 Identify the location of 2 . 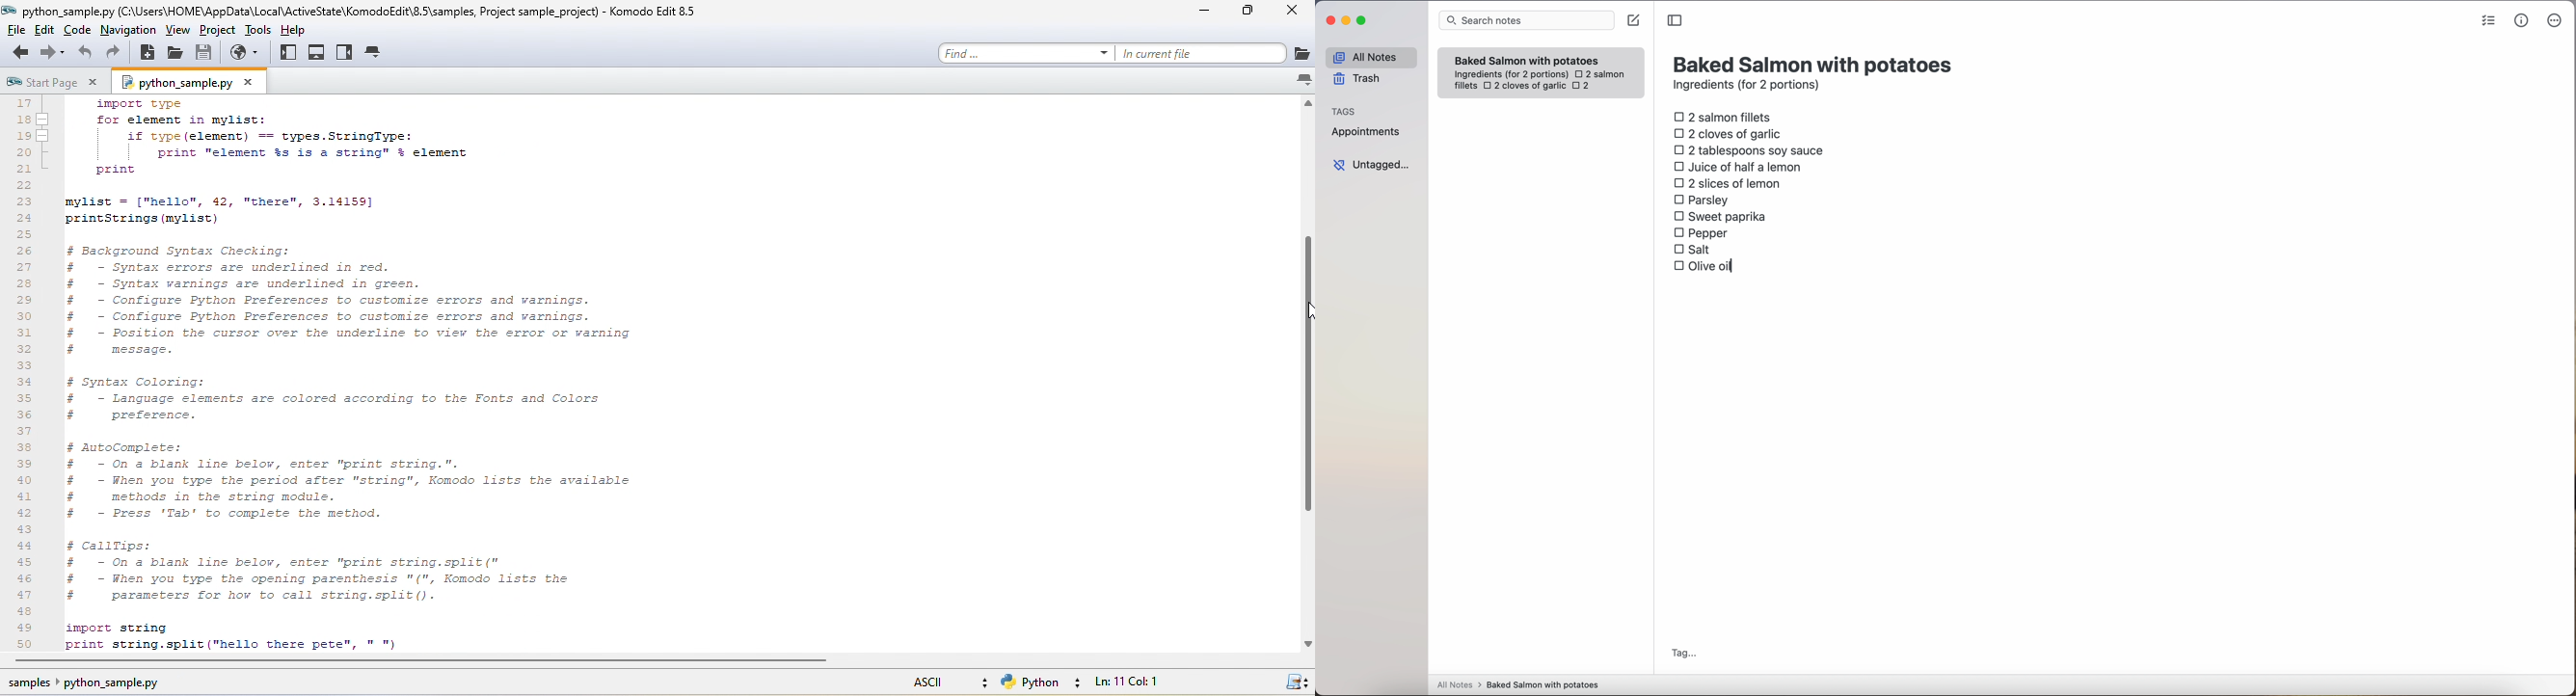
(1584, 86).